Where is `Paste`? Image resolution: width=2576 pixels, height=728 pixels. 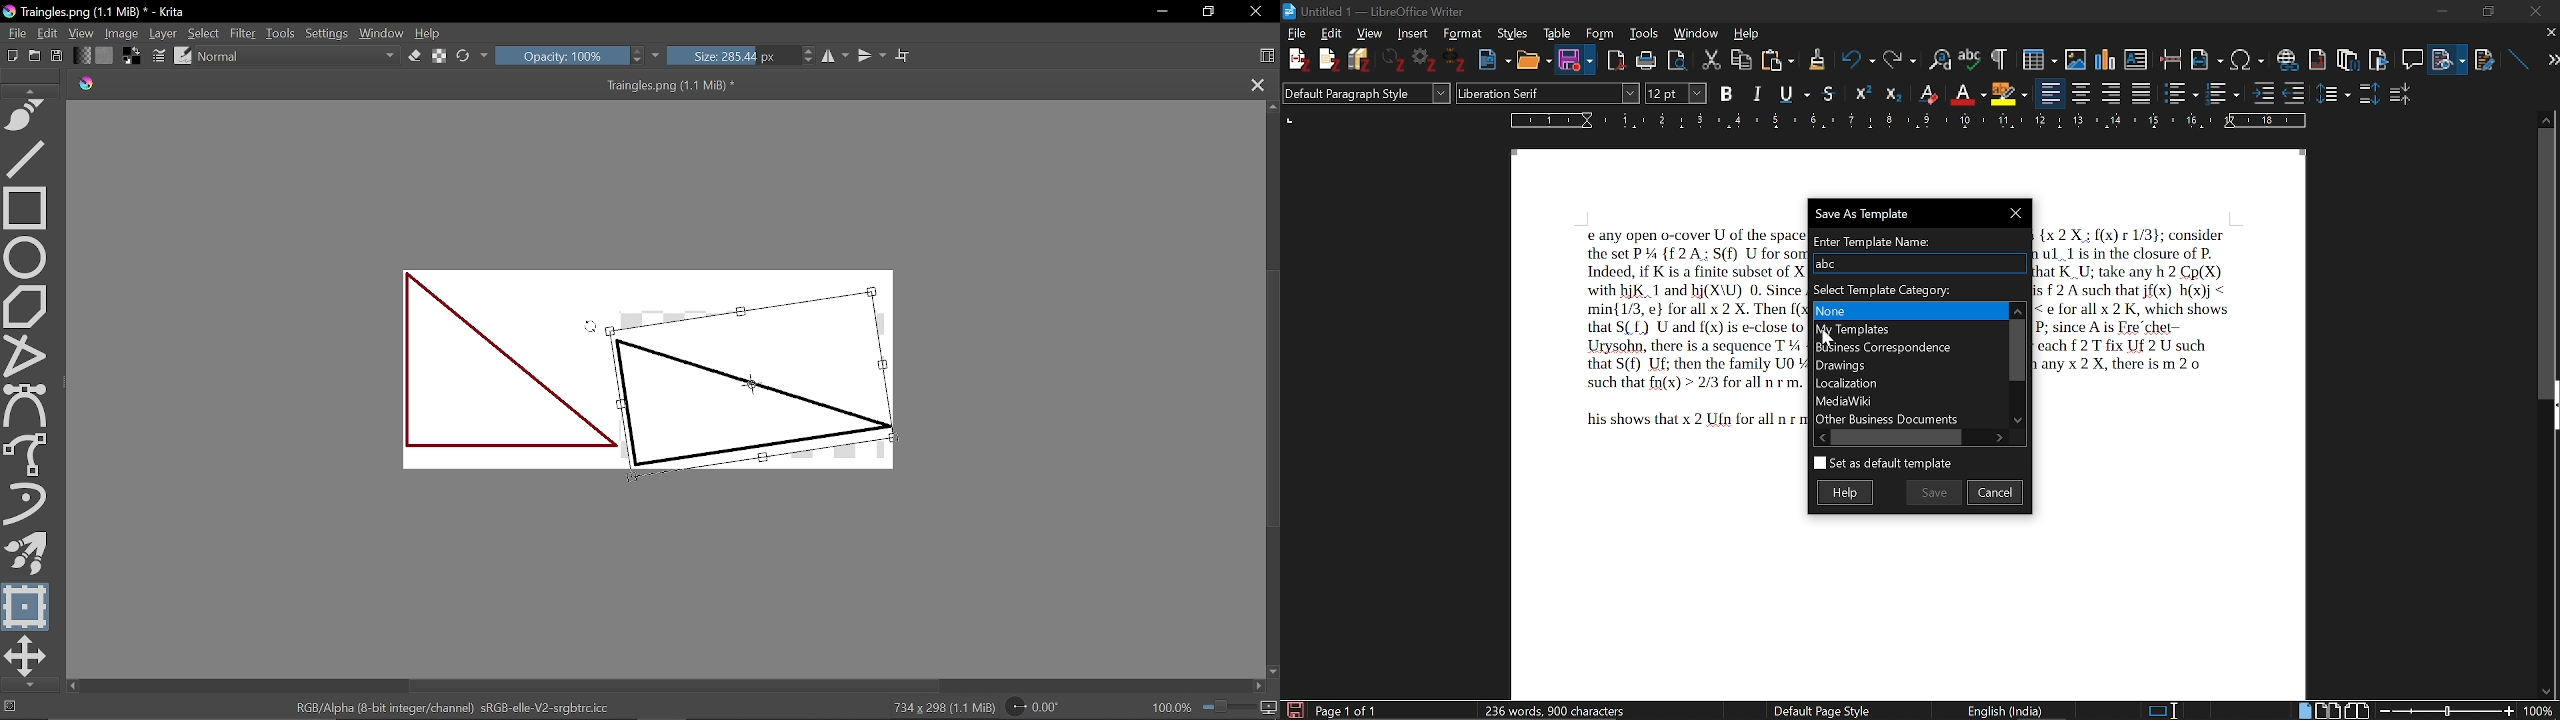 Paste is located at coordinates (1779, 59).